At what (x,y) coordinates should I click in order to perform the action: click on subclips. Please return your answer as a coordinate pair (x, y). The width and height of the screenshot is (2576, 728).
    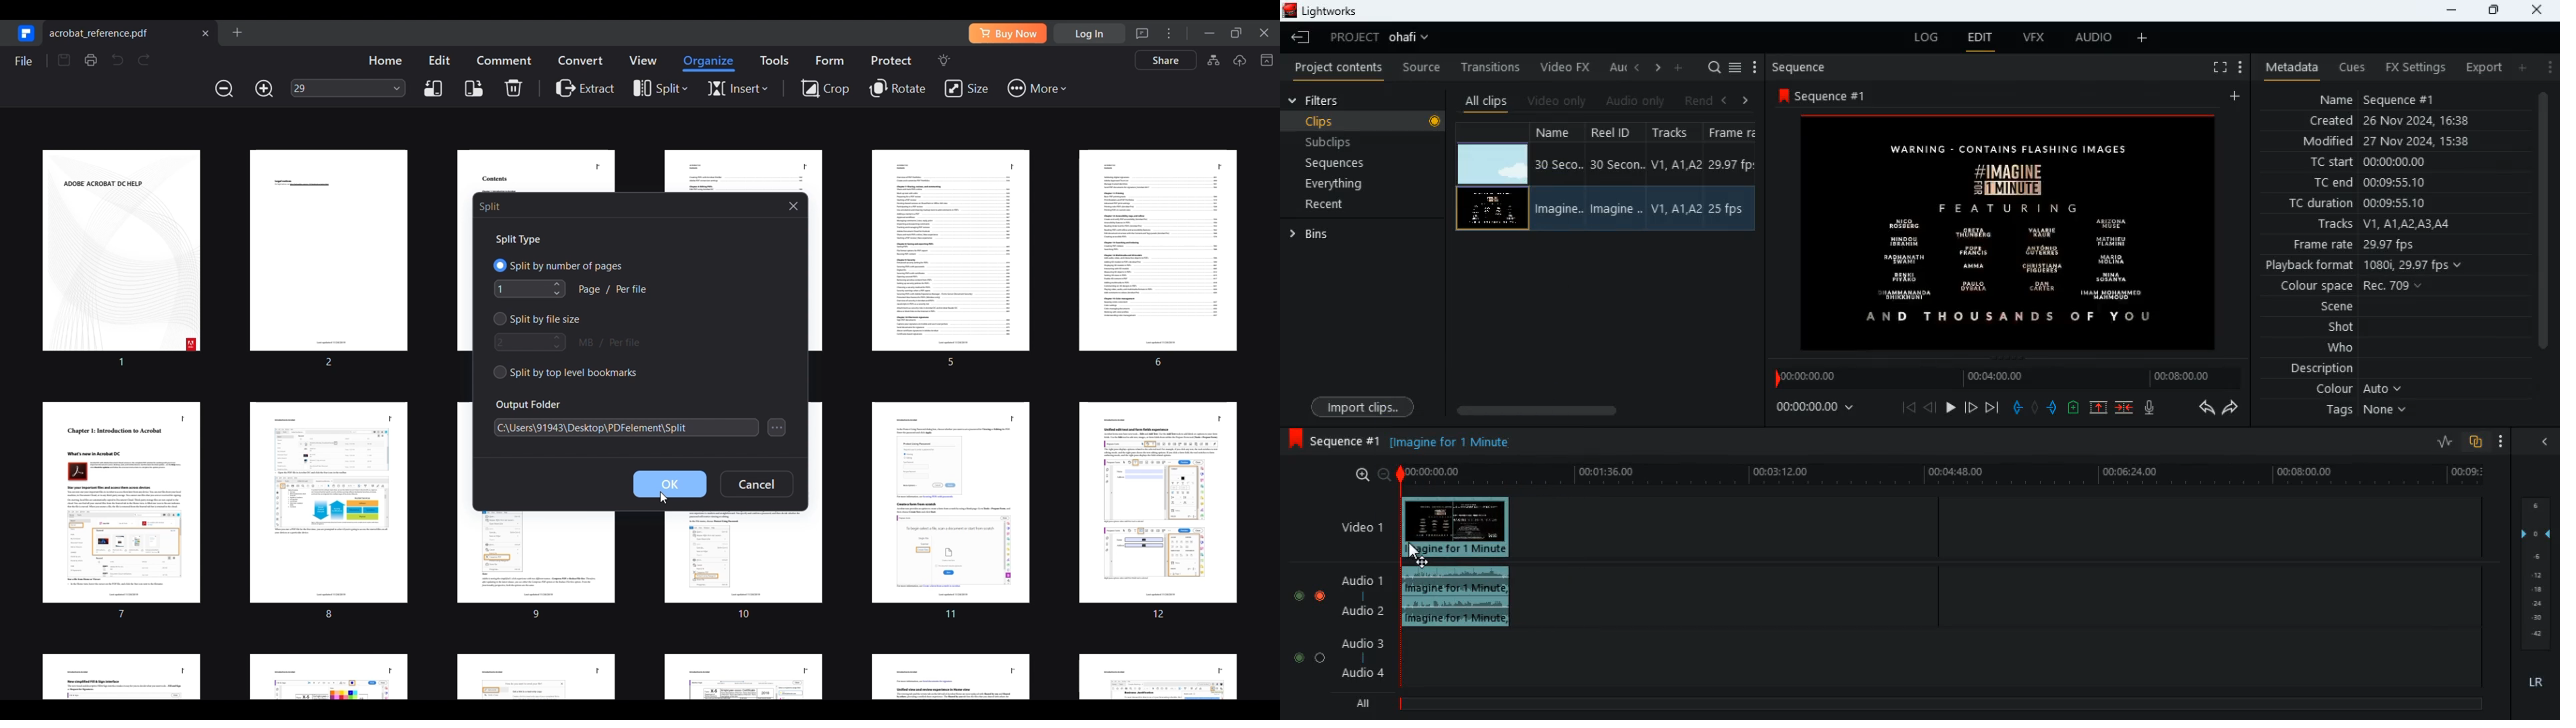
    Looking at the image, I should click on (1341, 143).